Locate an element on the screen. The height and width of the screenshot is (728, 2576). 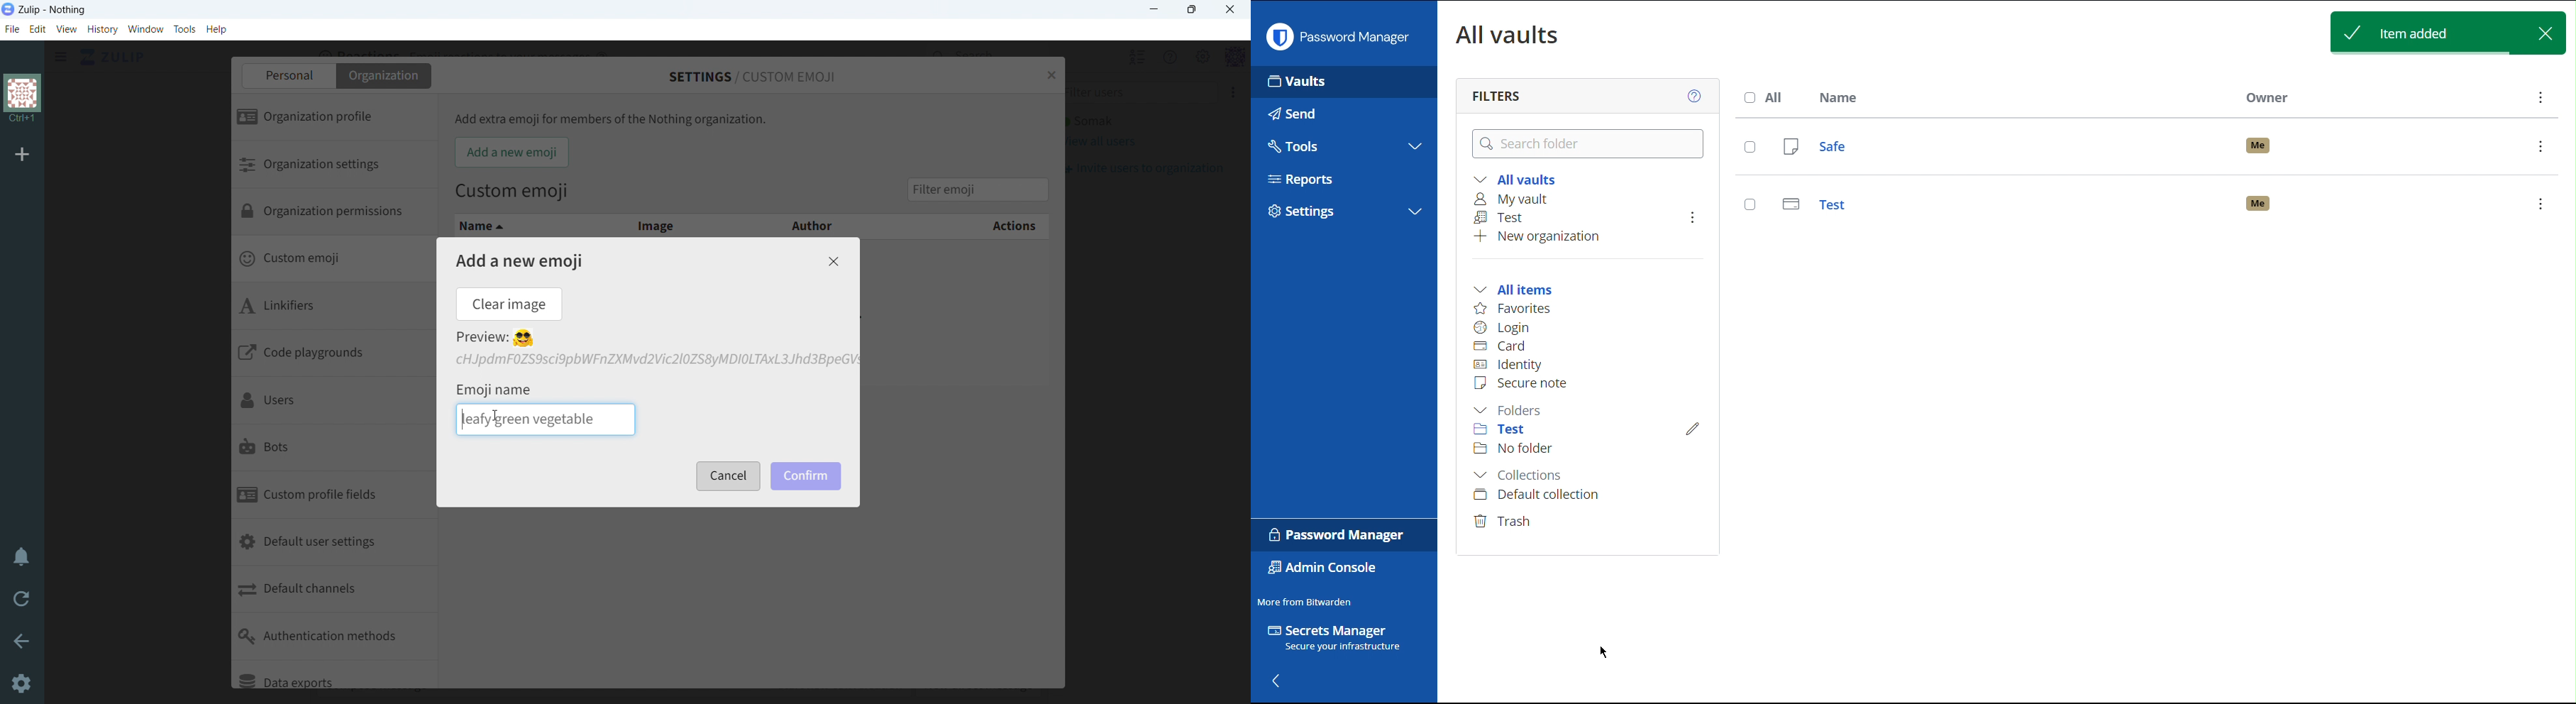
custom profile fields is located at coordinates (334, 496).